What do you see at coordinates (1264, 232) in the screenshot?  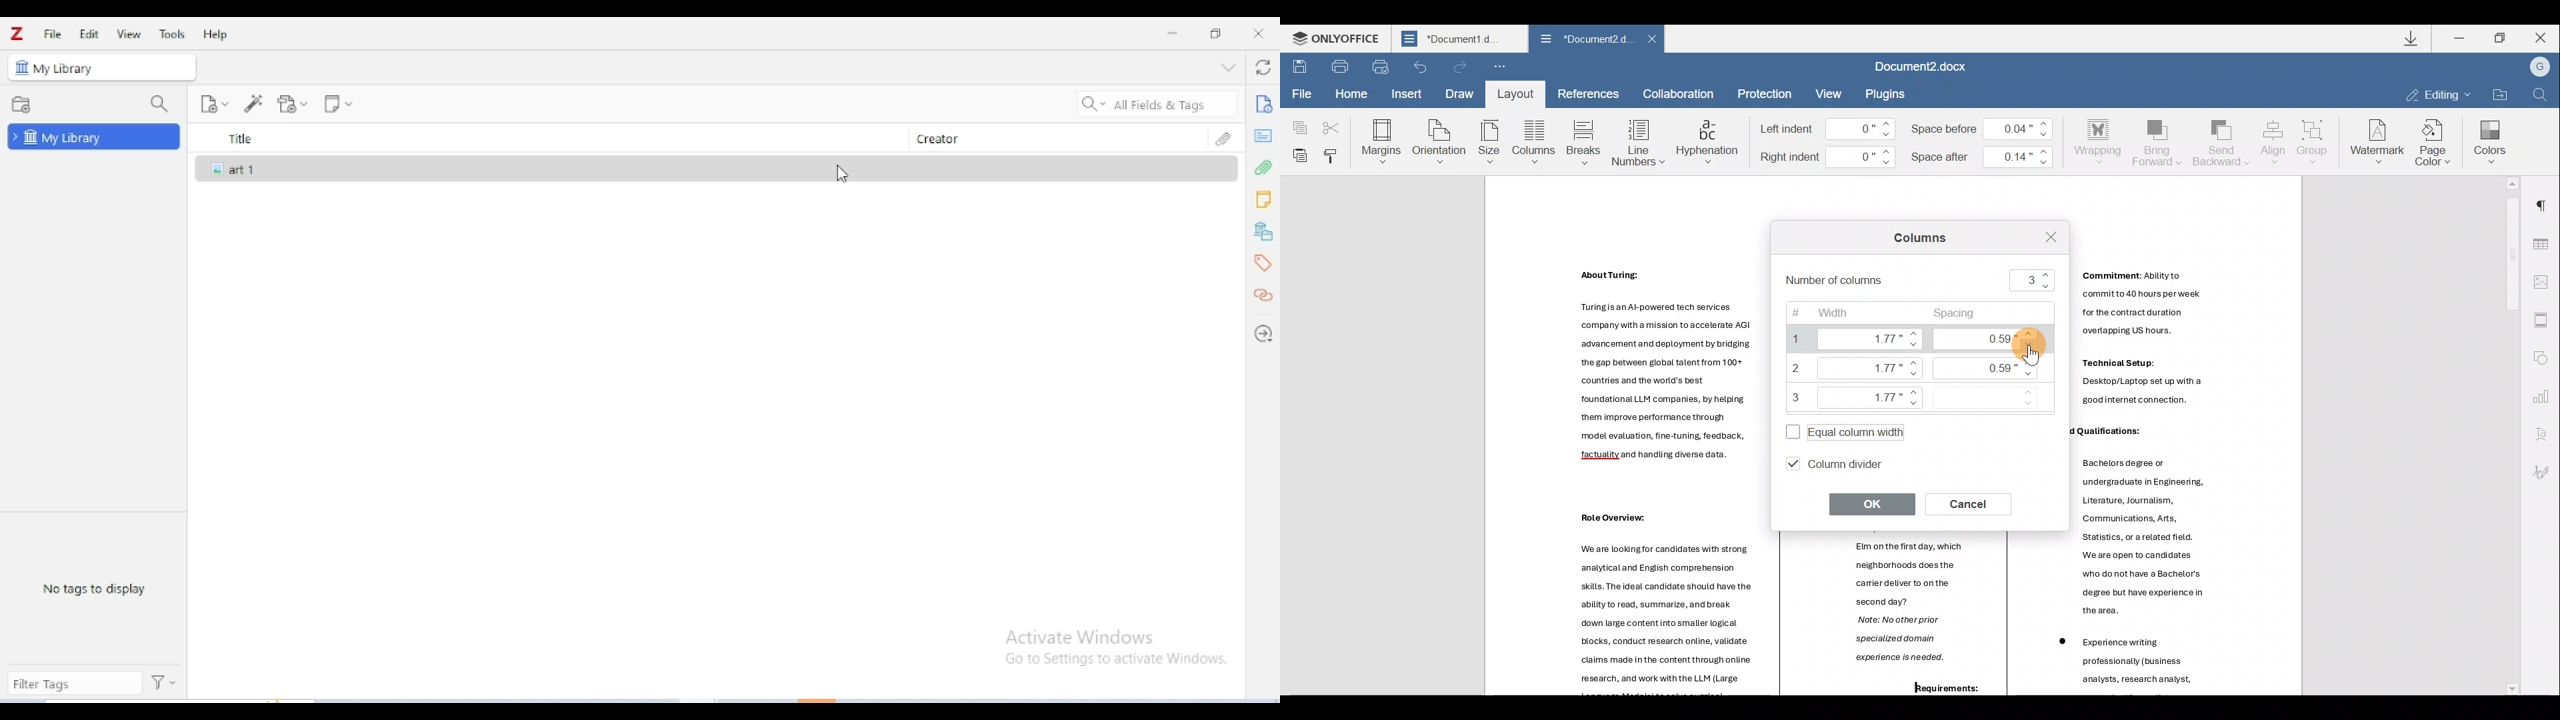 I see `libraries and collections` at bounding box center [1264, 232].